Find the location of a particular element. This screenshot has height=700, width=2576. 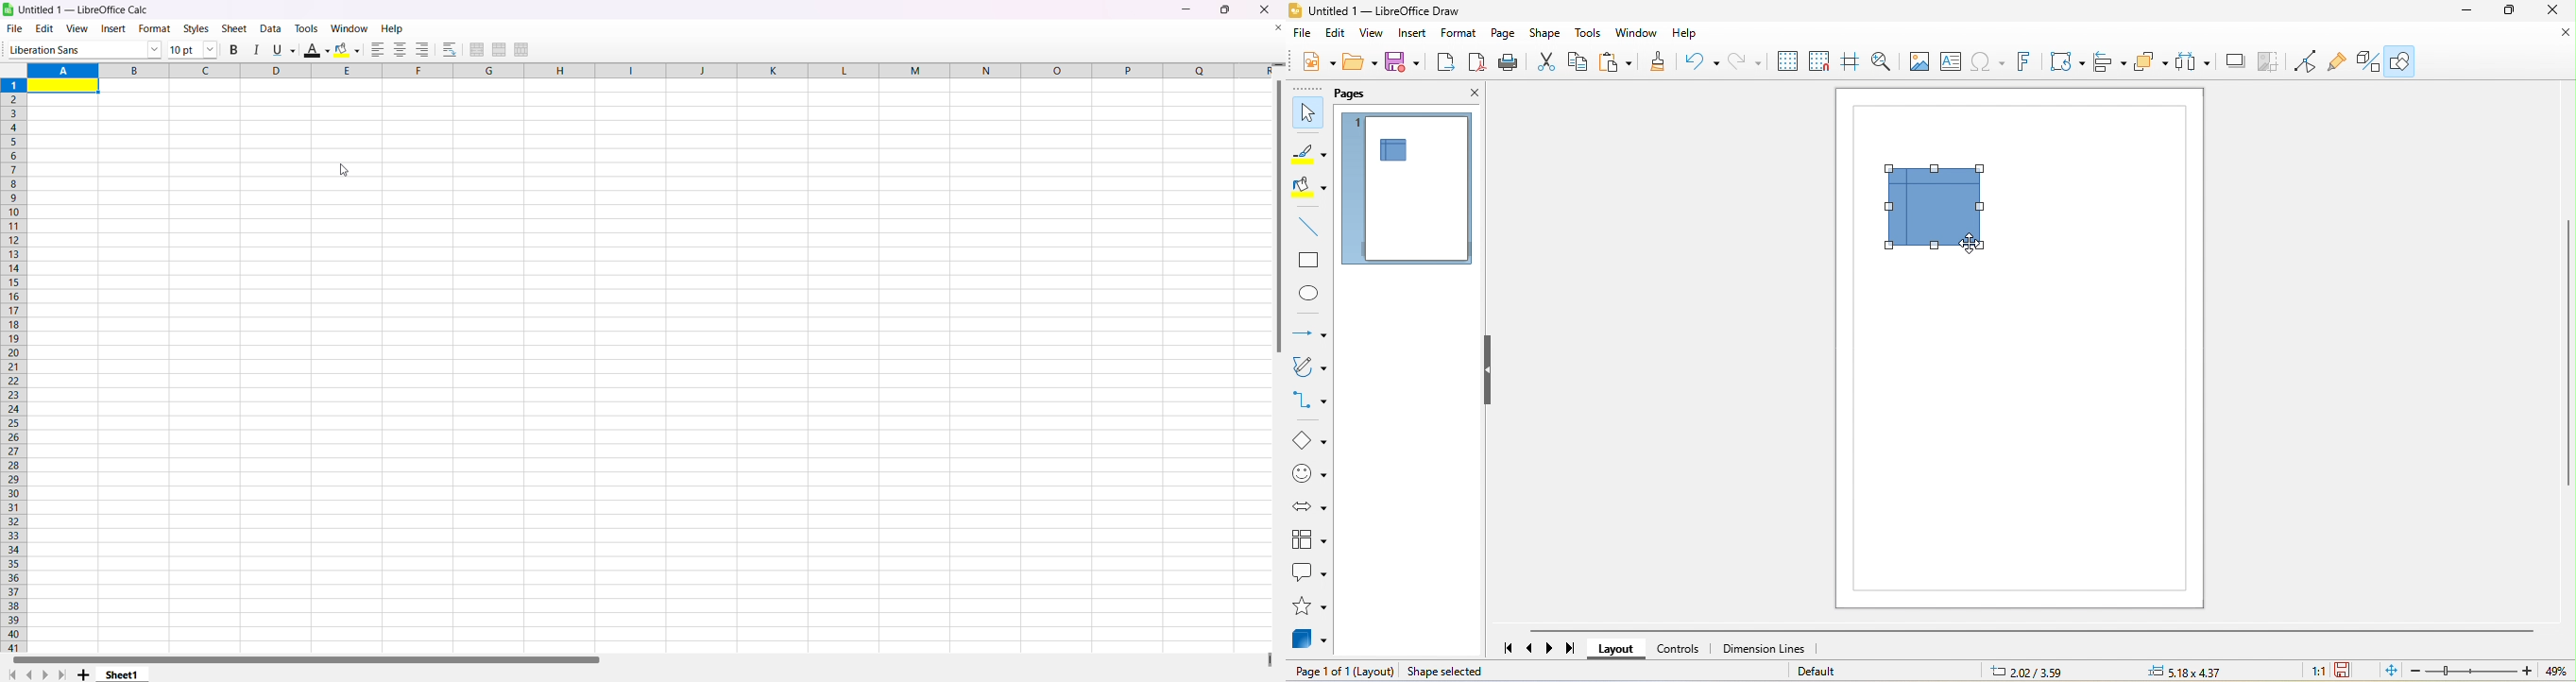

special character is located at coordinates (1989, 64).